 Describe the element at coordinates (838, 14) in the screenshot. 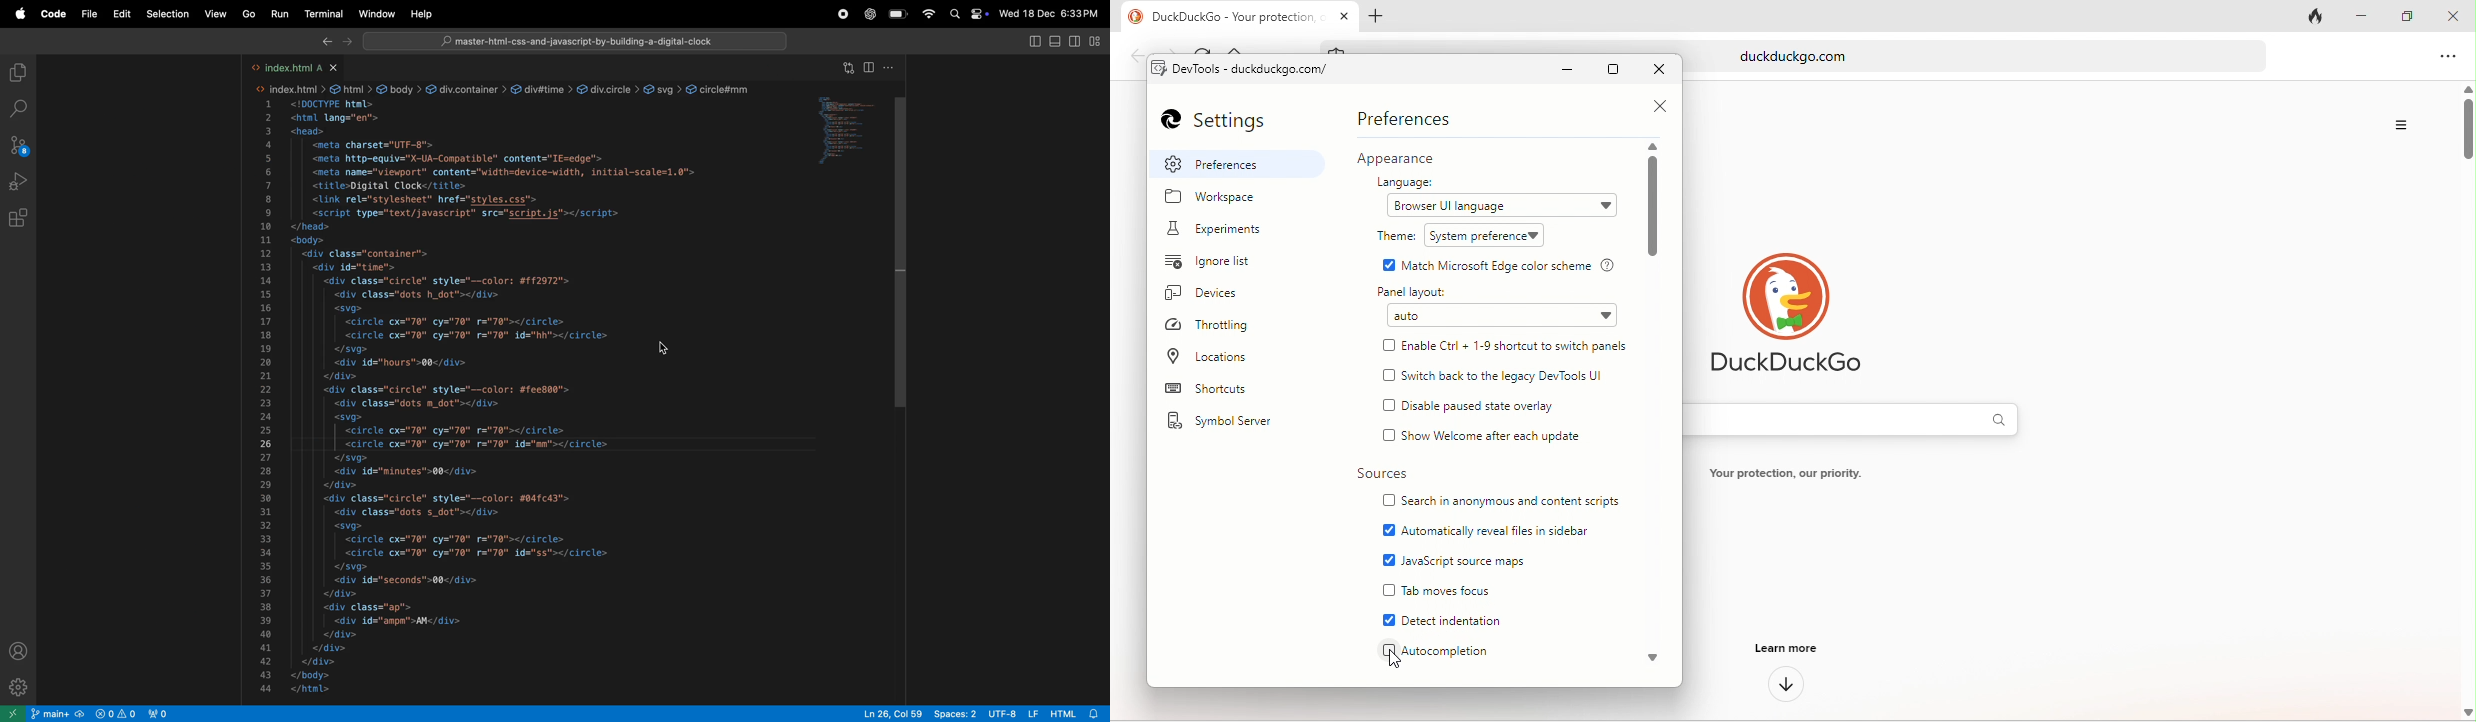

I see `record` at that location.